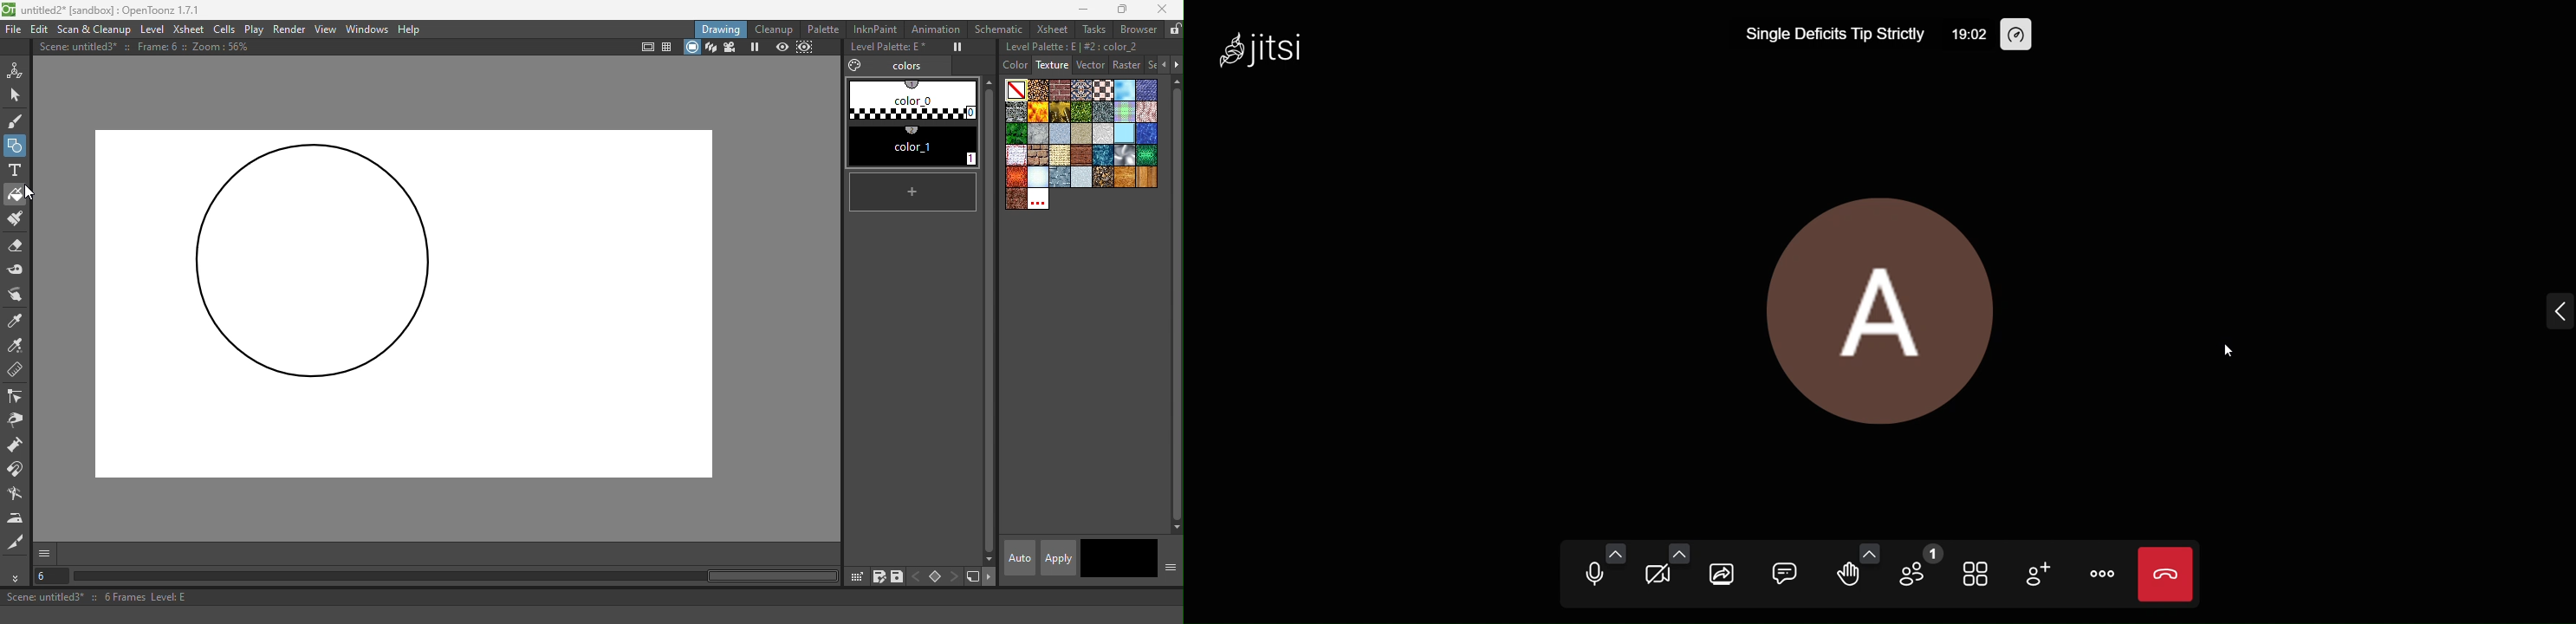  Describe the element at coordinates (1061, 89) in the screenshot. I see `Brickwork.bmp` at that location.